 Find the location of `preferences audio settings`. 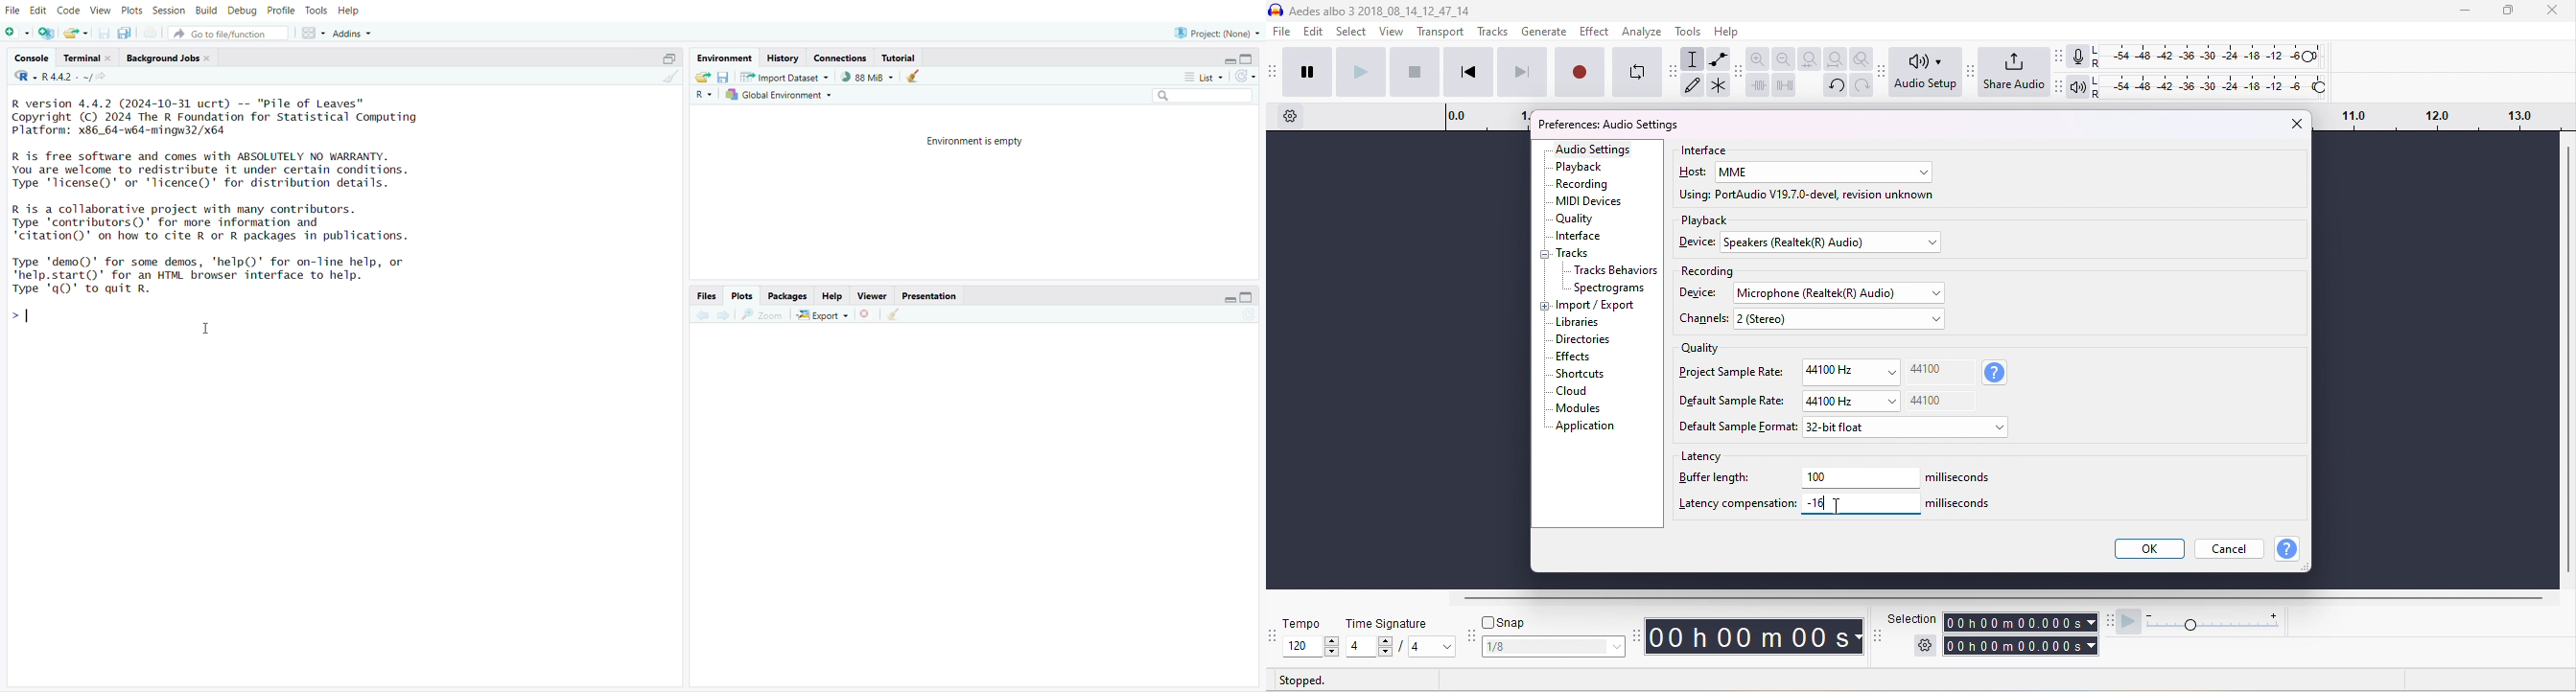

preferences audio settings is located at coordinates (1607, 125).